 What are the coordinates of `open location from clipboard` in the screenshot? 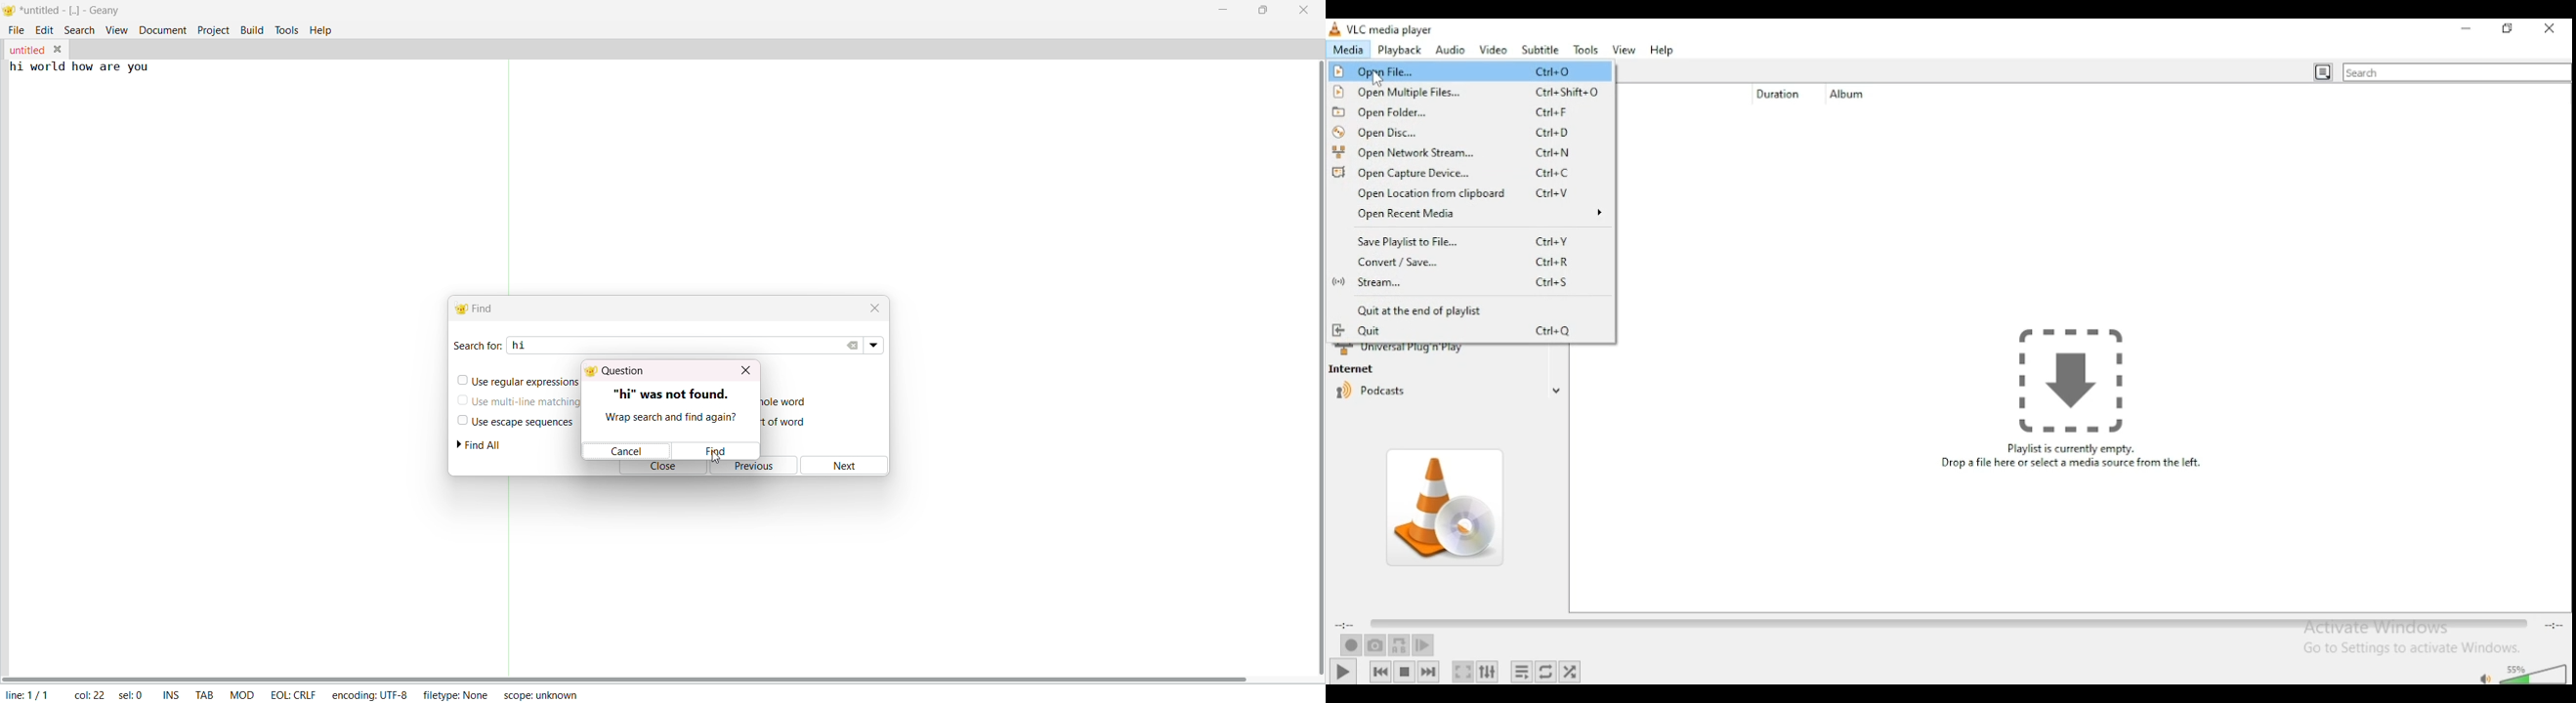 It's located at (1472, 194).